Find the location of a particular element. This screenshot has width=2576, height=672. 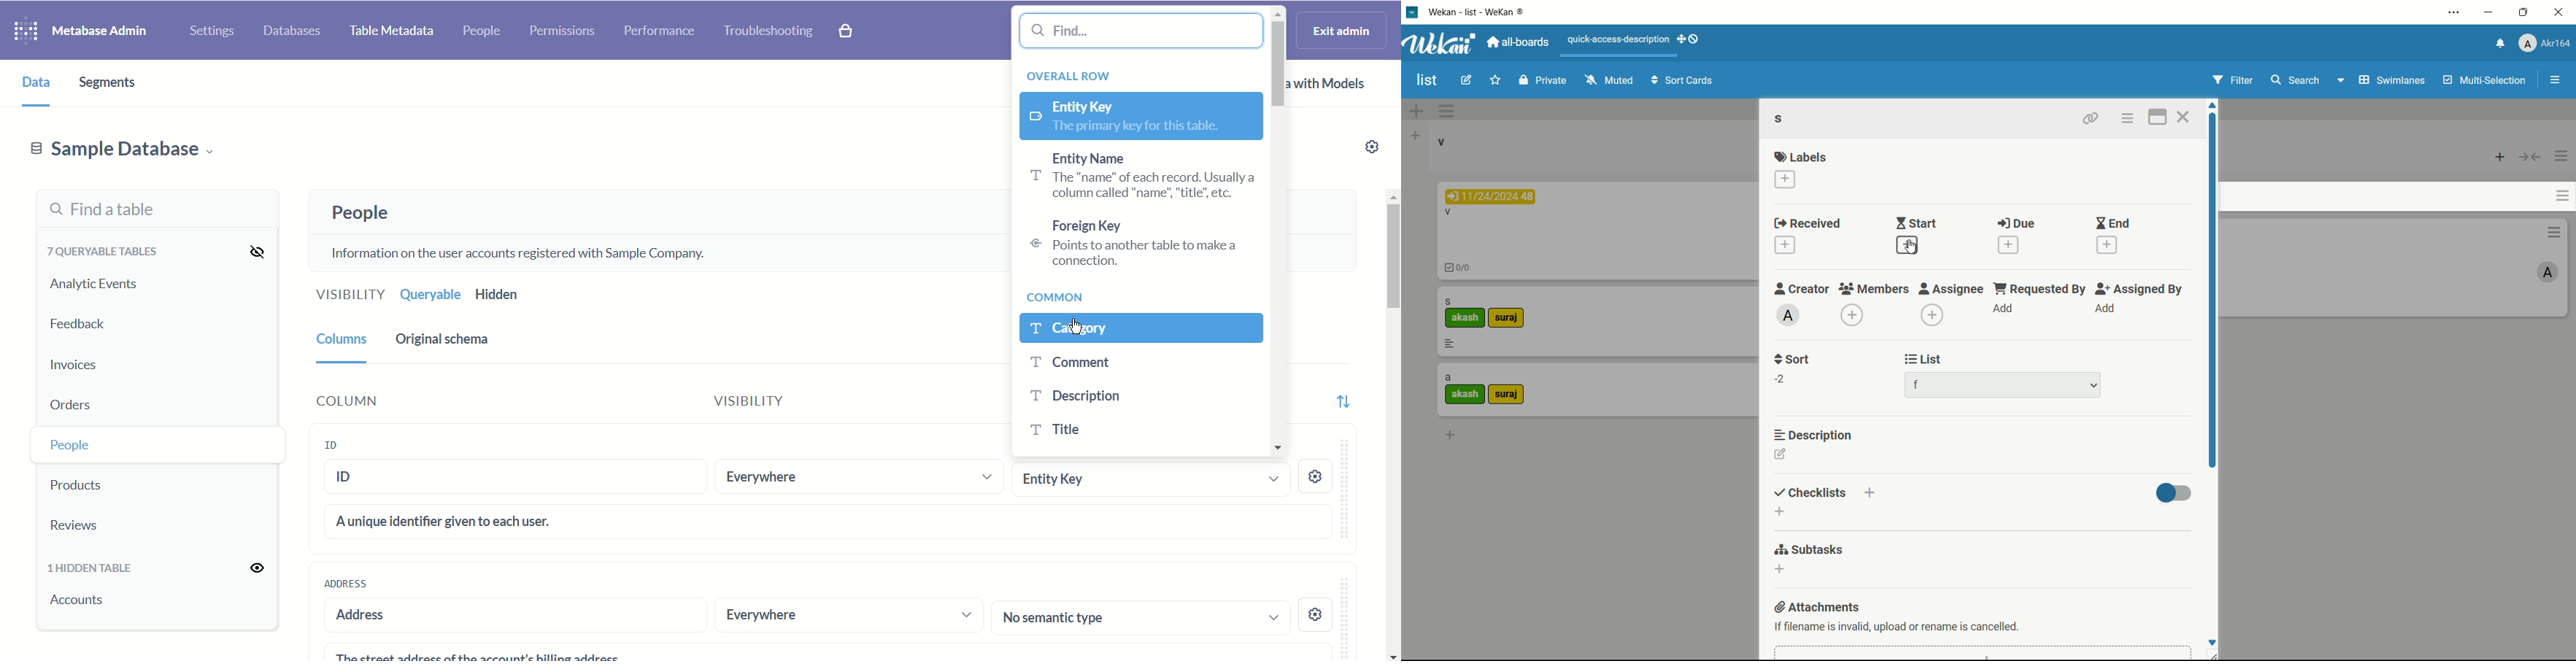

Hidden is located at coordinates (501, 295).